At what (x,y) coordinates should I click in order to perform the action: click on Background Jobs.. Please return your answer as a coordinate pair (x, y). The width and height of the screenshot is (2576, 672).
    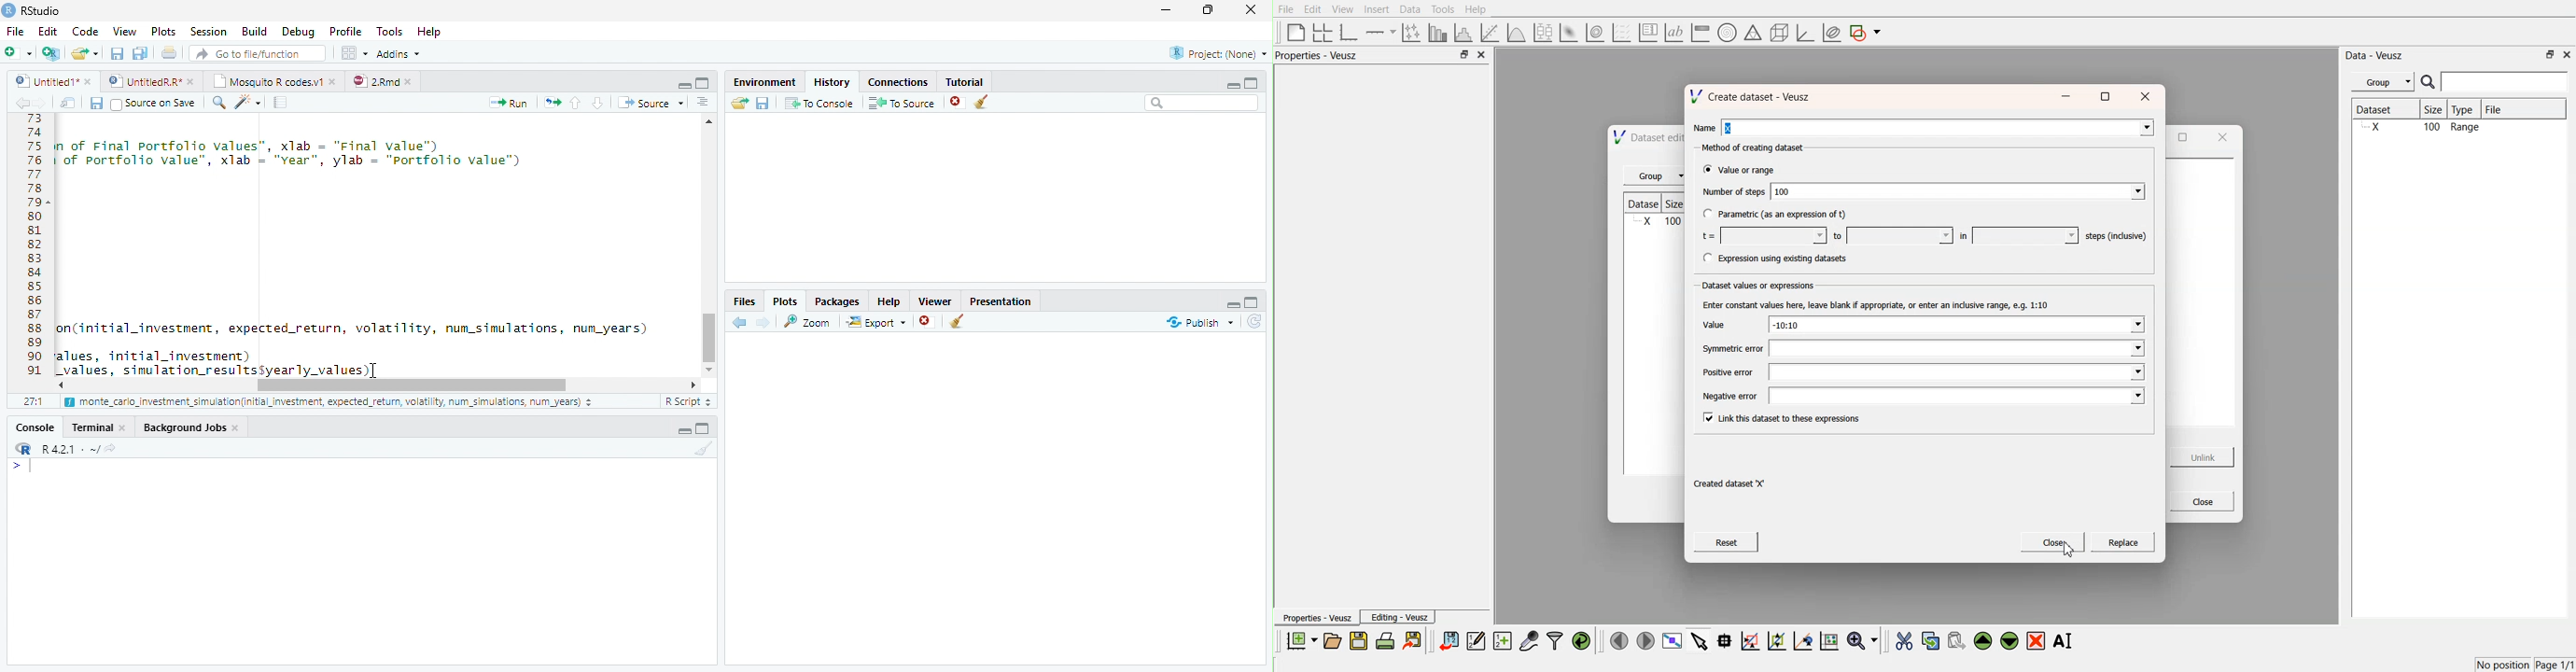
    Looking at the image, I should click on (192, 427).